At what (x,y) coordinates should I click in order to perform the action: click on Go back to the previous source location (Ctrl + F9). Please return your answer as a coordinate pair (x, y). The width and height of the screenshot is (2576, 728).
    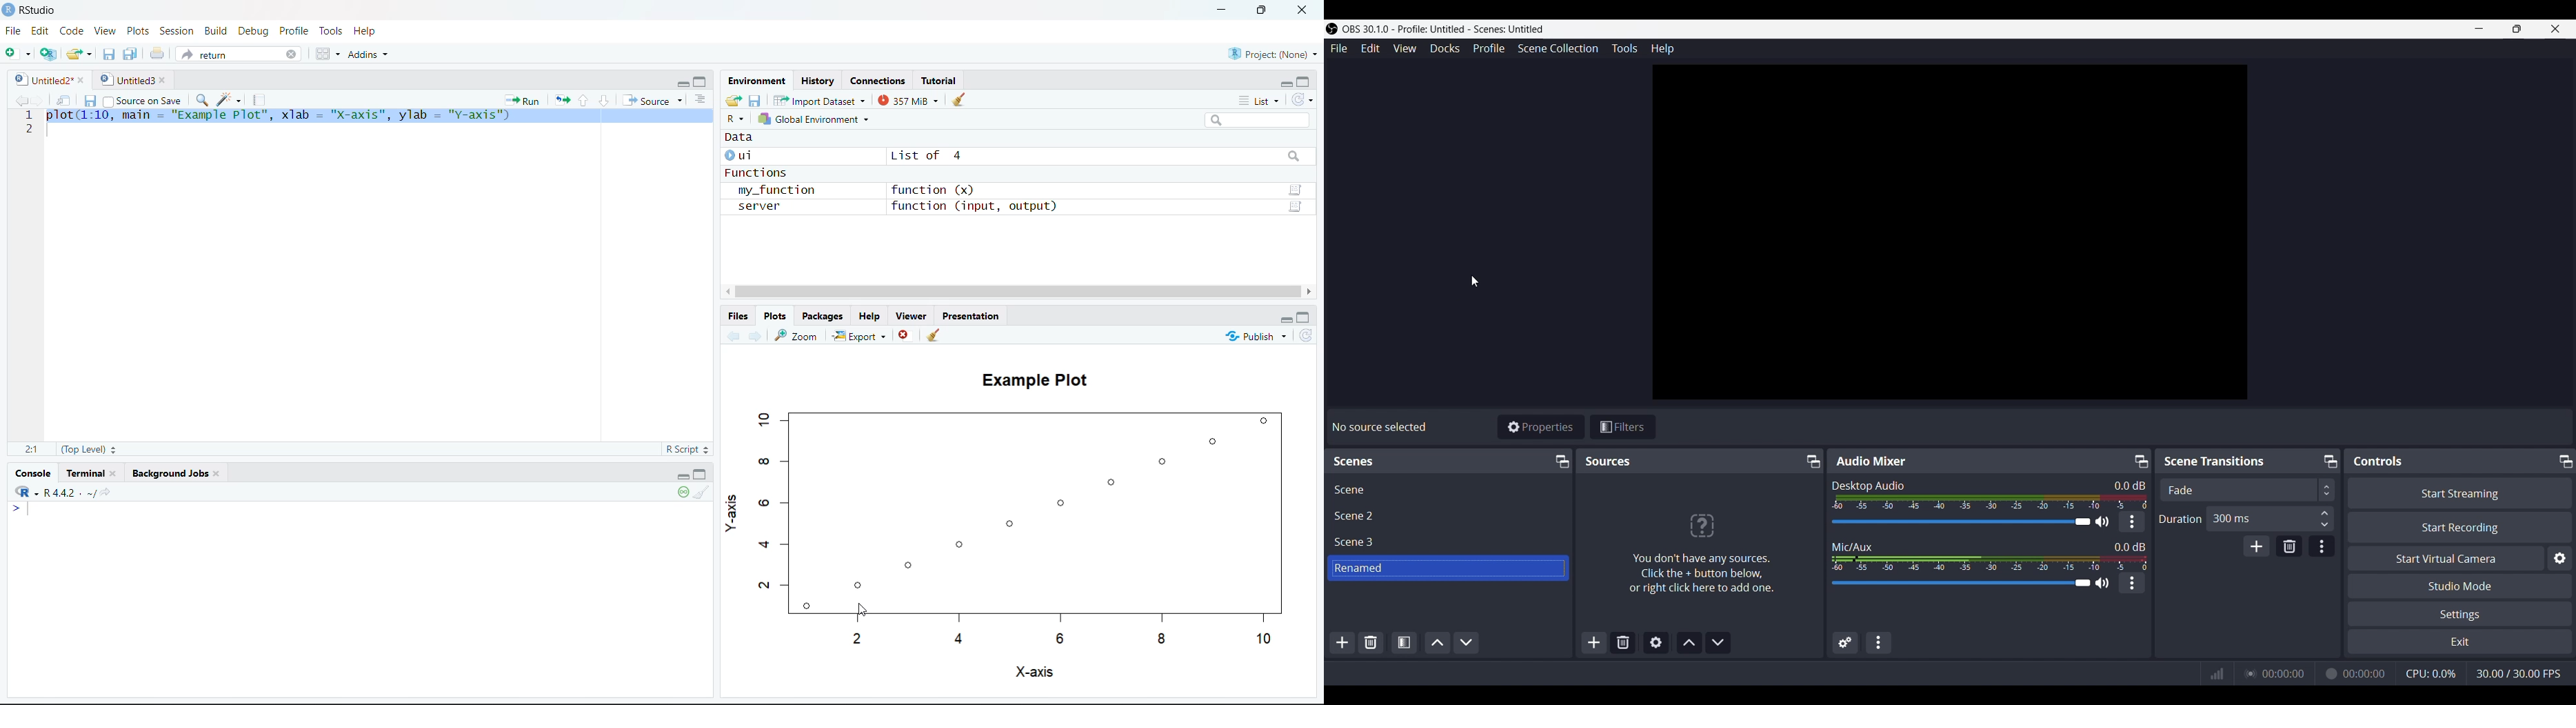
    Looking at the image, I should click on (732, 335).